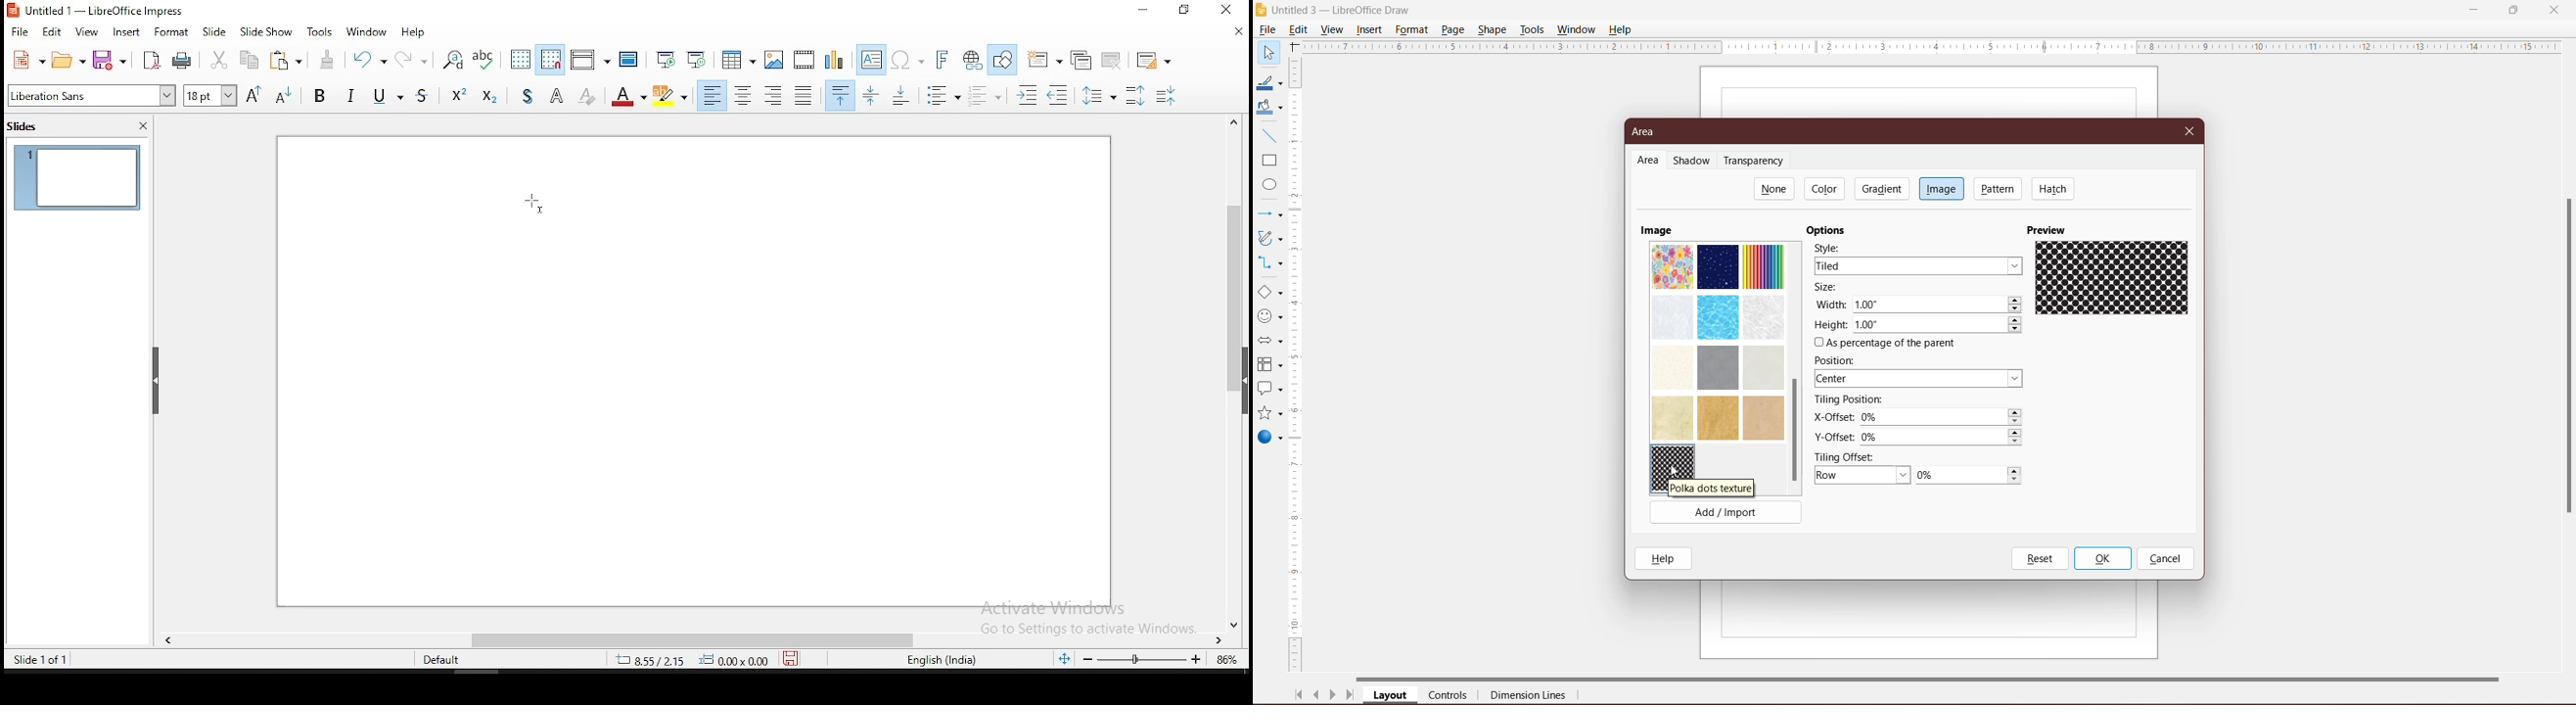  I want to click on Pattern, so click(1999, 188).